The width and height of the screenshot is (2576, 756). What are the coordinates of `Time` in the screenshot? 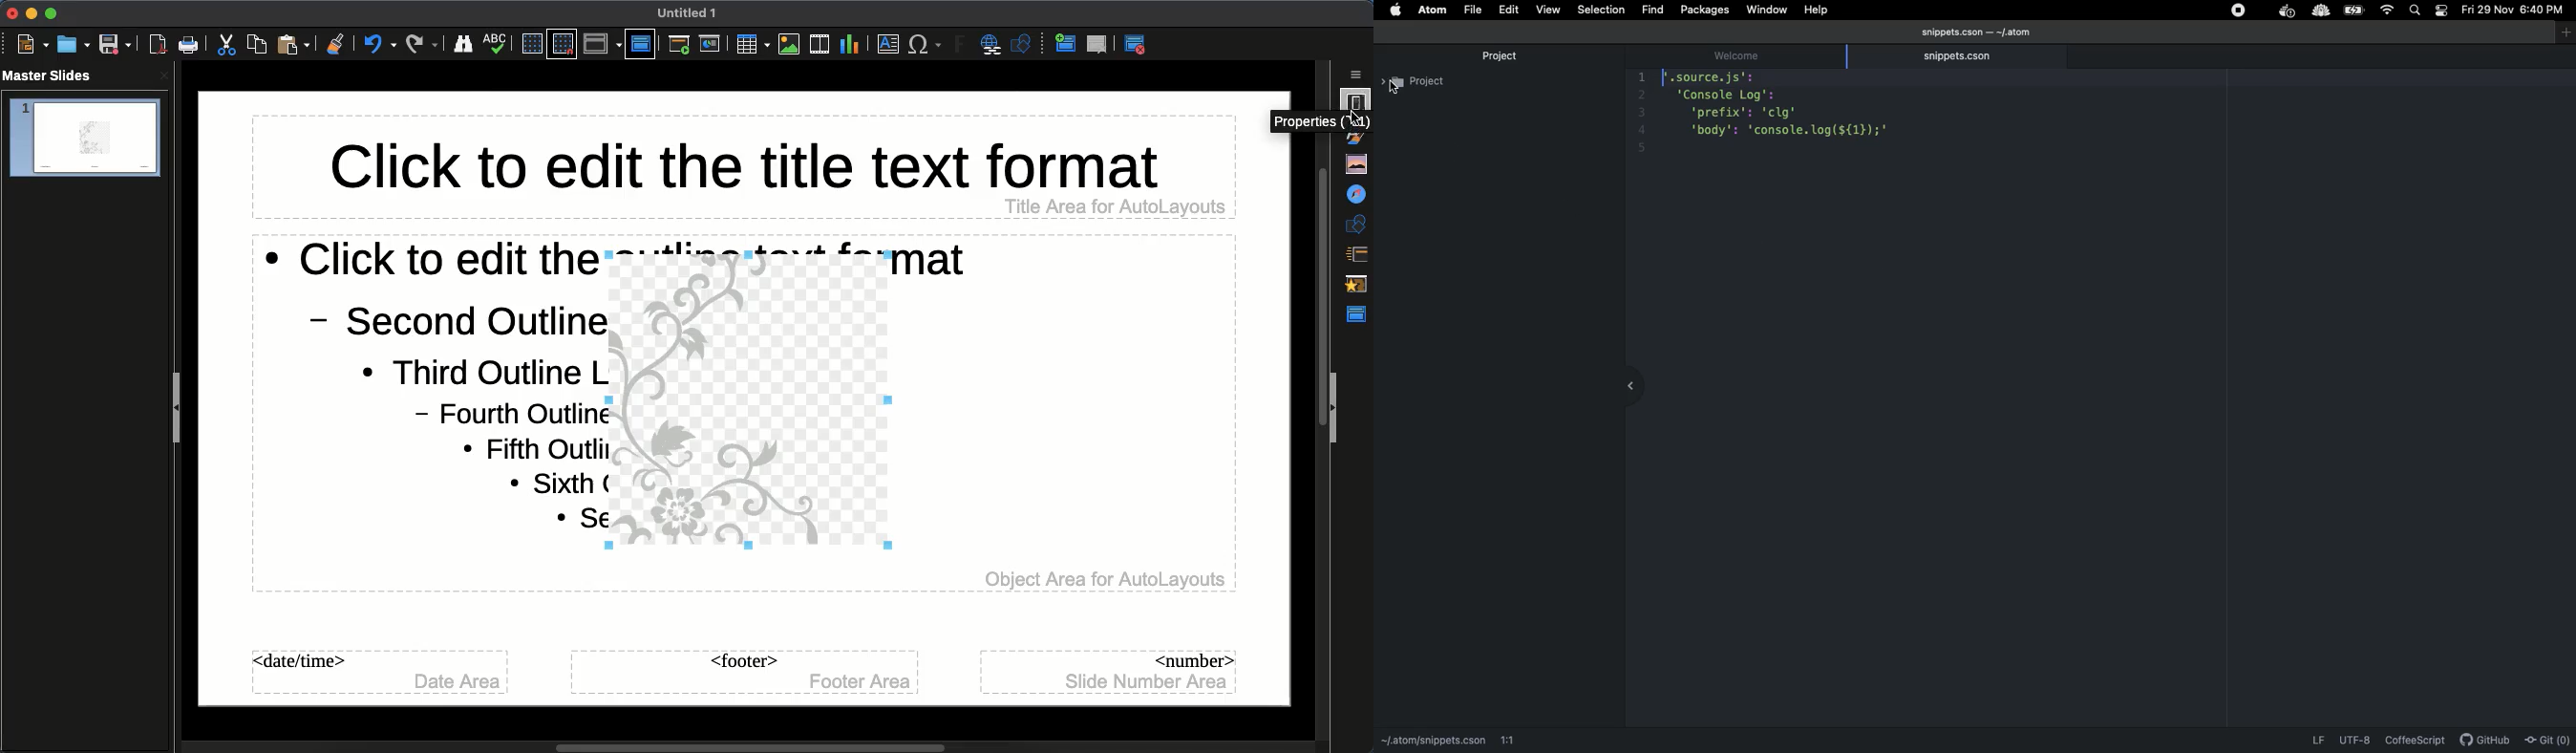 It's located at (2546, 13).